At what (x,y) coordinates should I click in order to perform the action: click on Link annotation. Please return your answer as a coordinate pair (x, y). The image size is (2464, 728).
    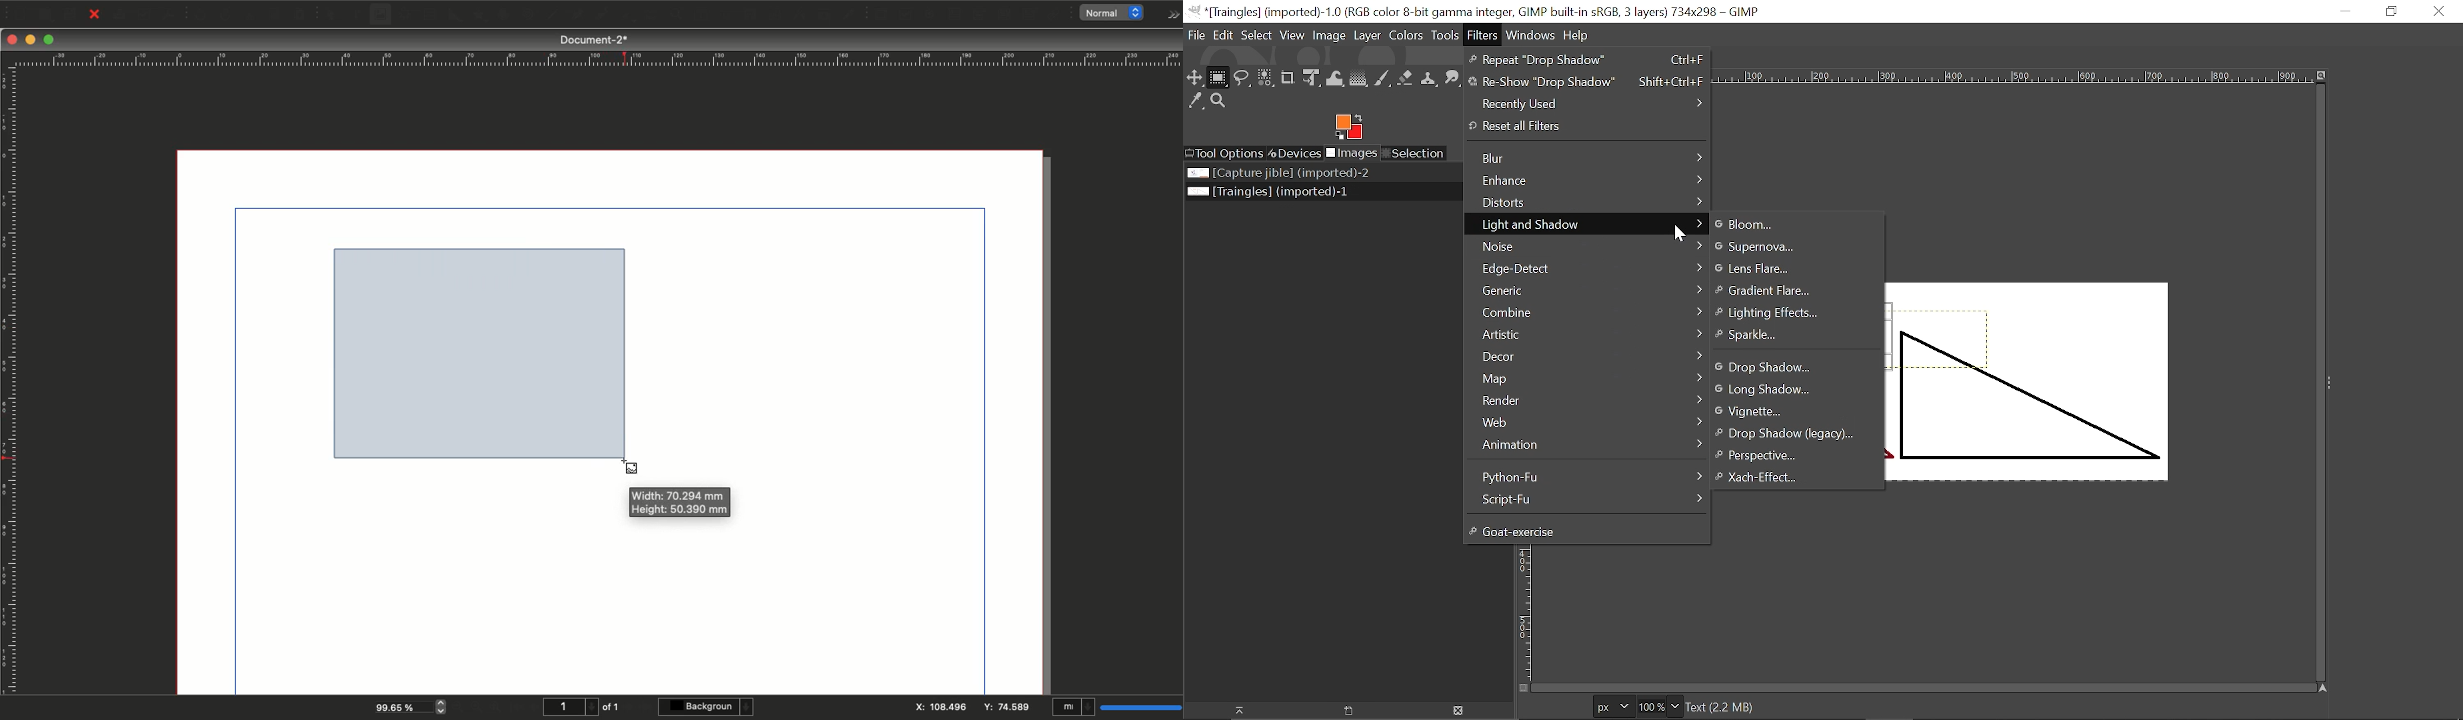
    Looking at the image, I should click on (1057, 15).